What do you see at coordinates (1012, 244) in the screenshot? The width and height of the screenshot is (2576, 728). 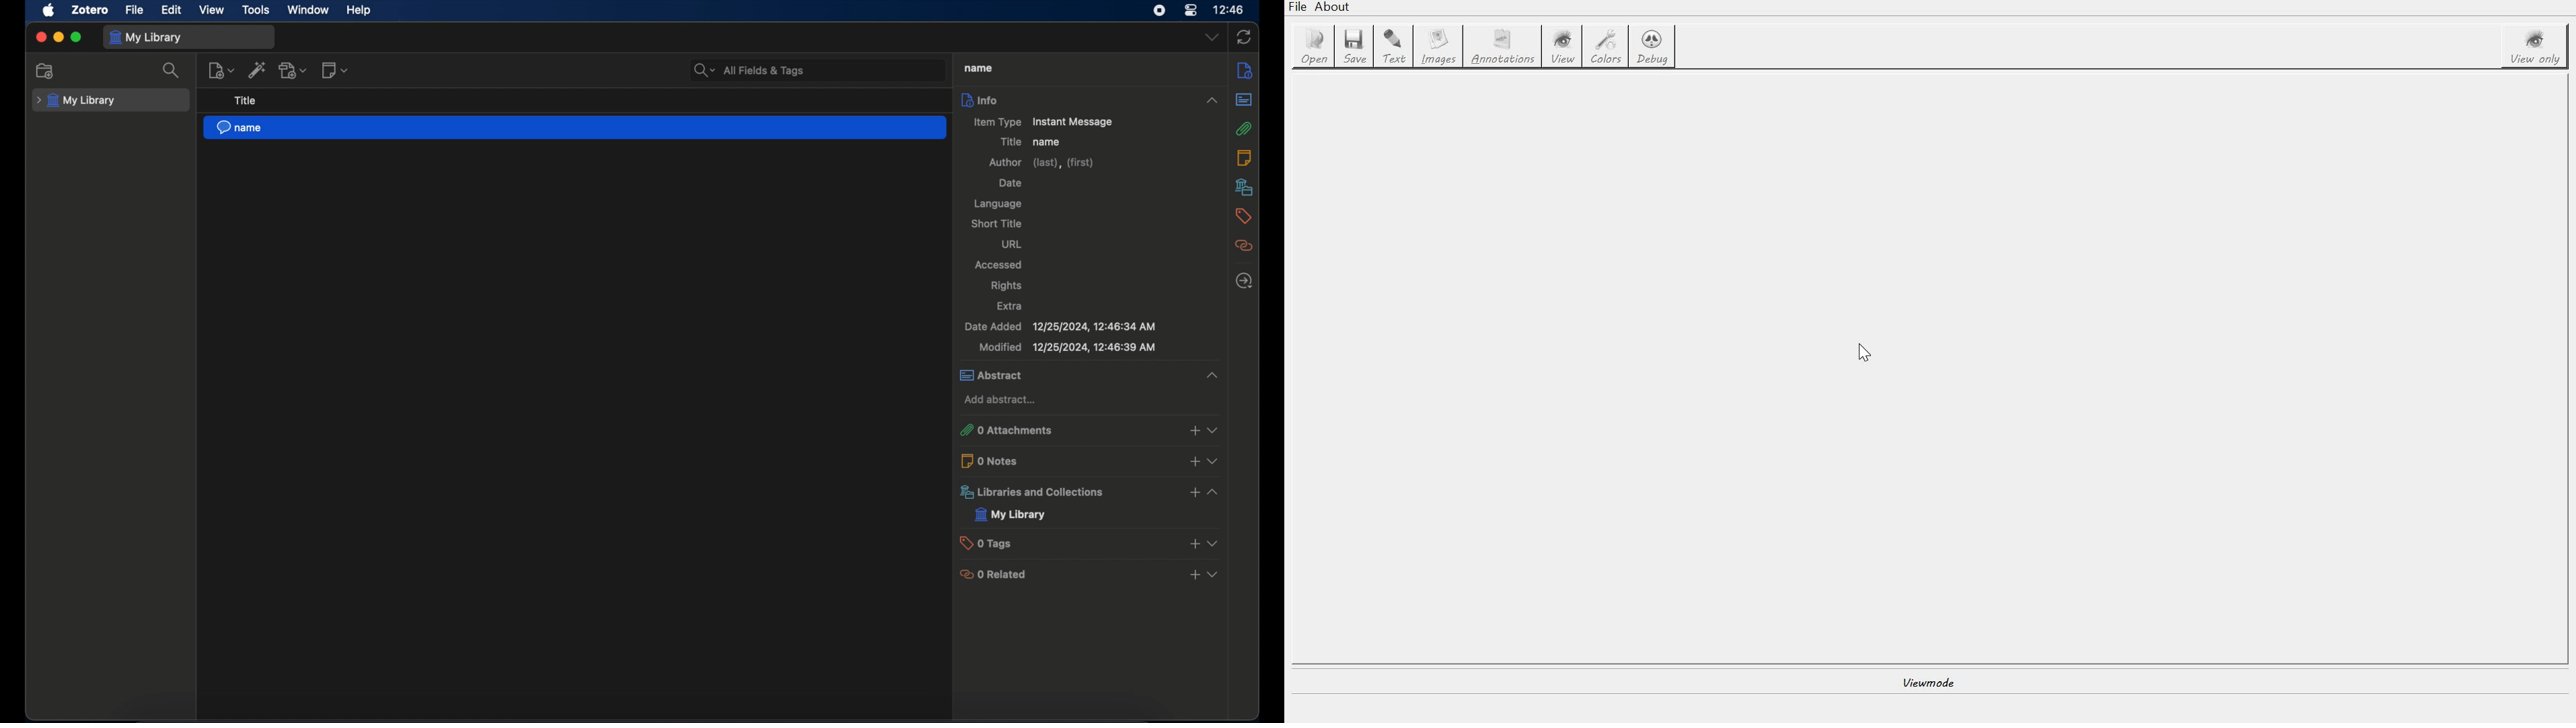 I see `url` at bounding box center [1012, 244].